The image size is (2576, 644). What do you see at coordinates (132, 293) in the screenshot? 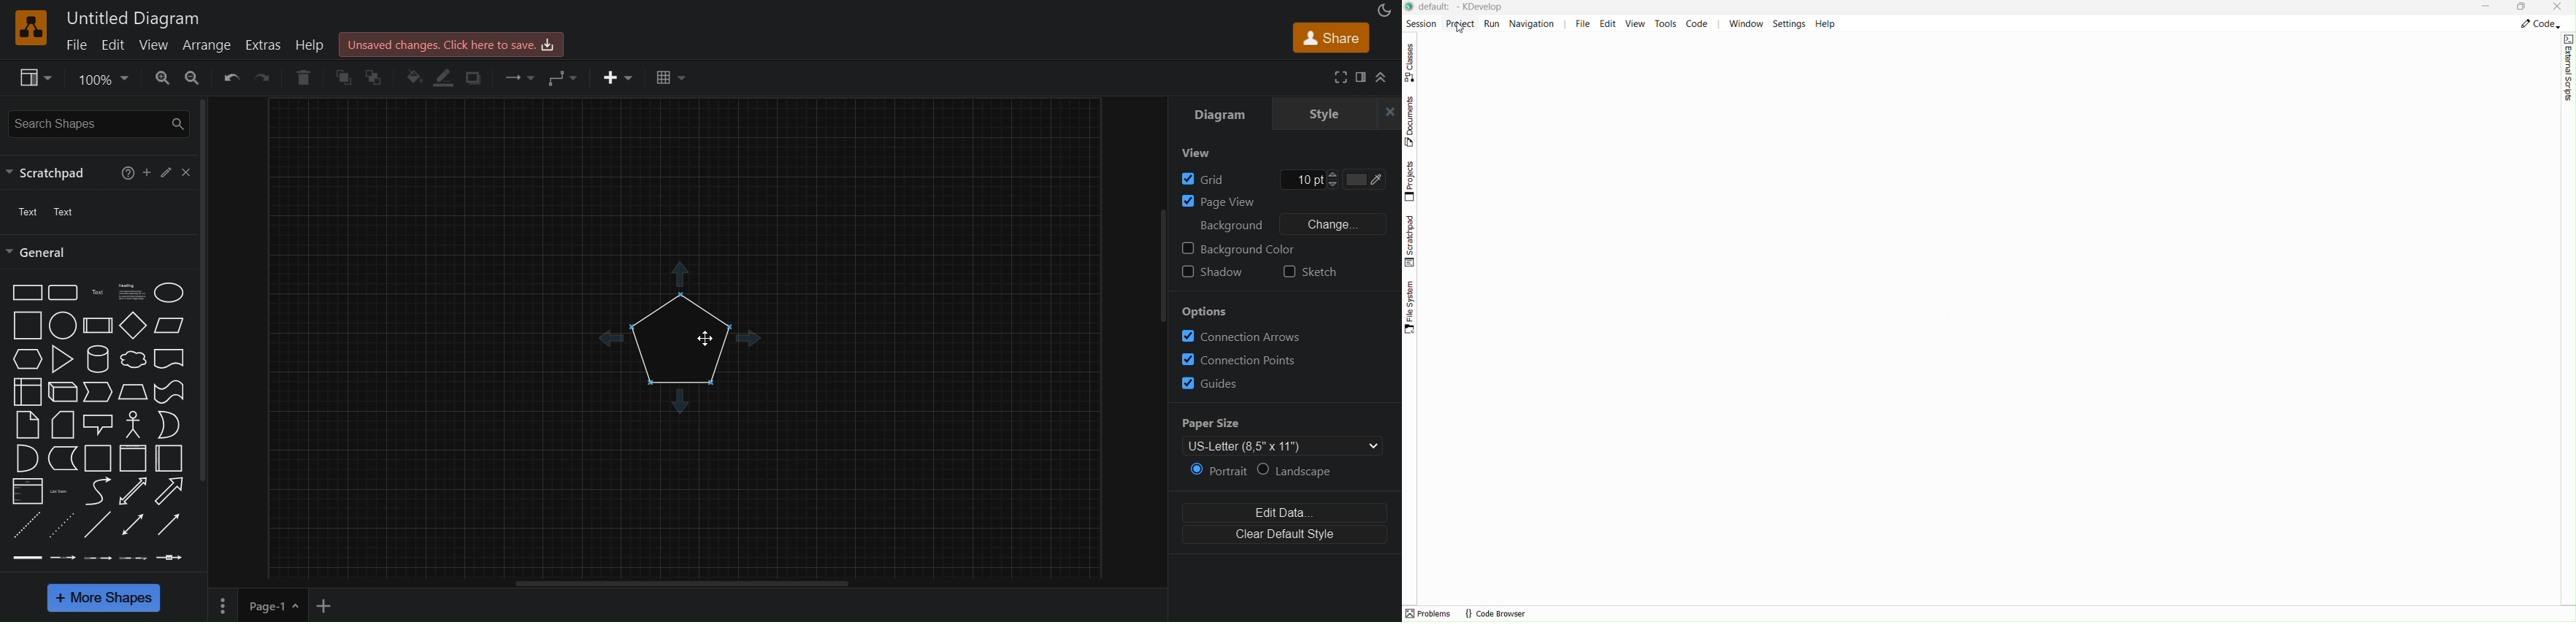
I see `Textbox` at bounding box center [132, 293].